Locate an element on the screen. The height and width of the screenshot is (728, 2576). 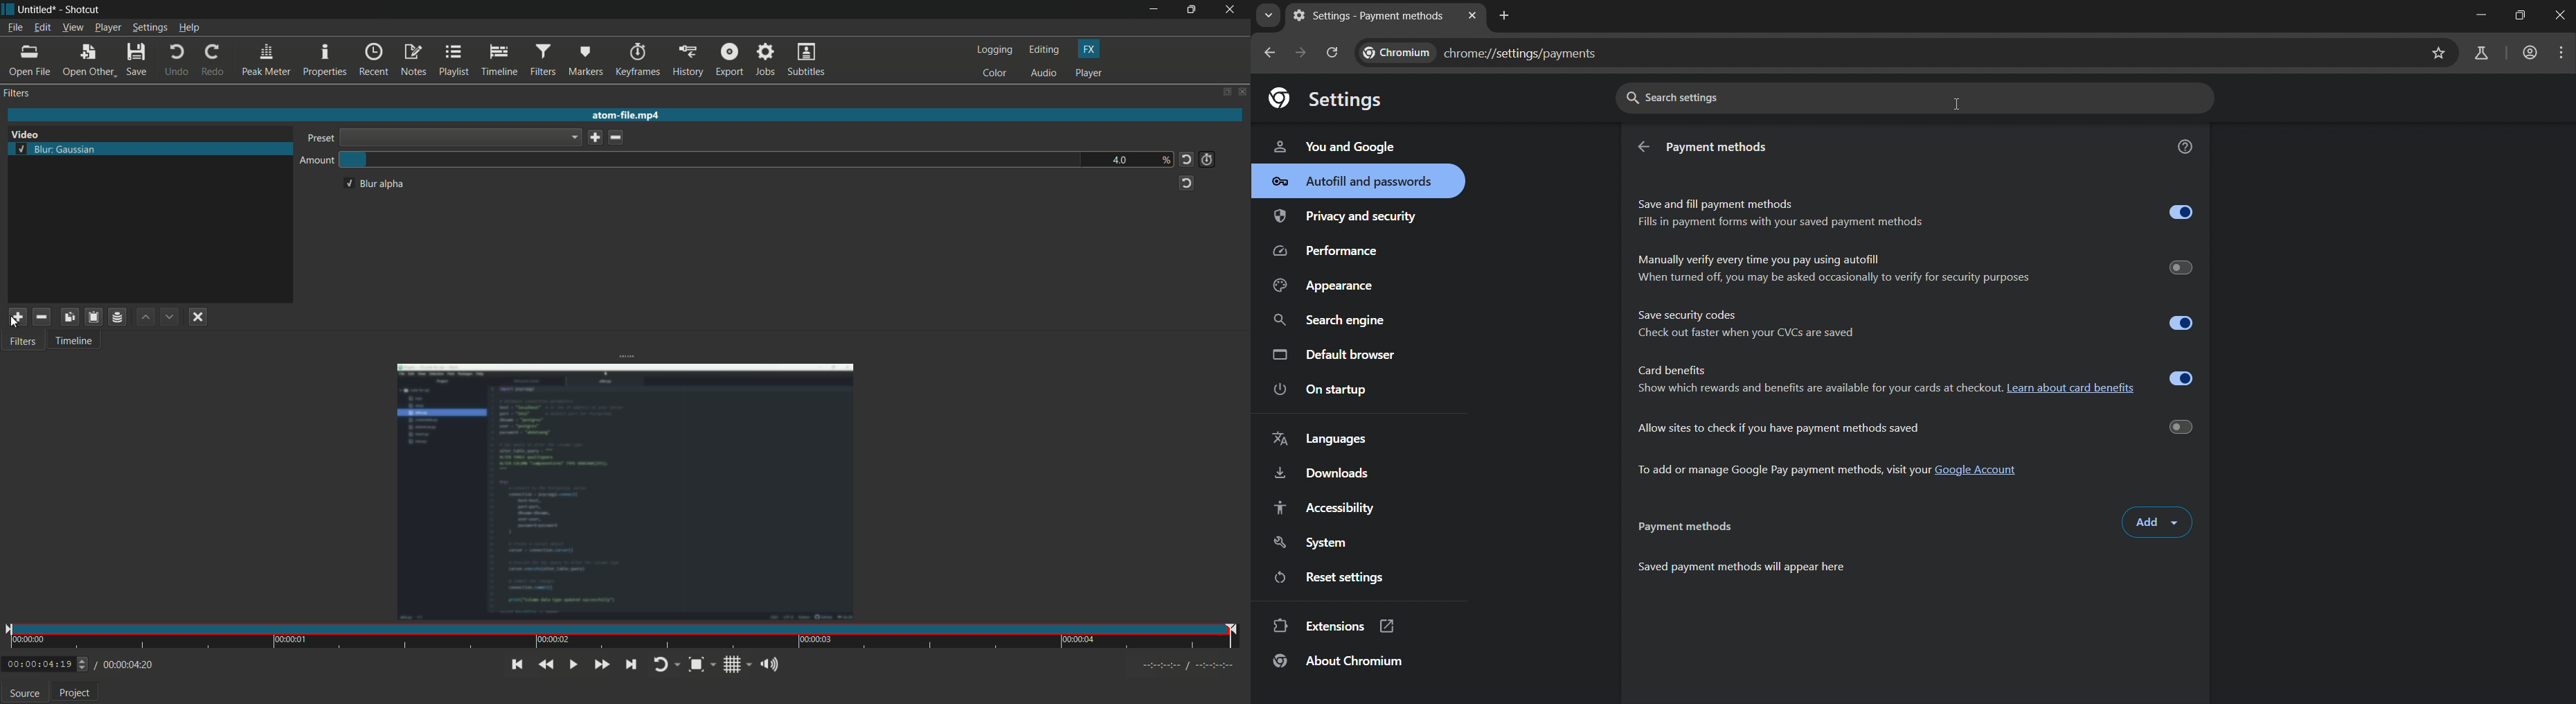
notes is located at coordinates (414, 60).